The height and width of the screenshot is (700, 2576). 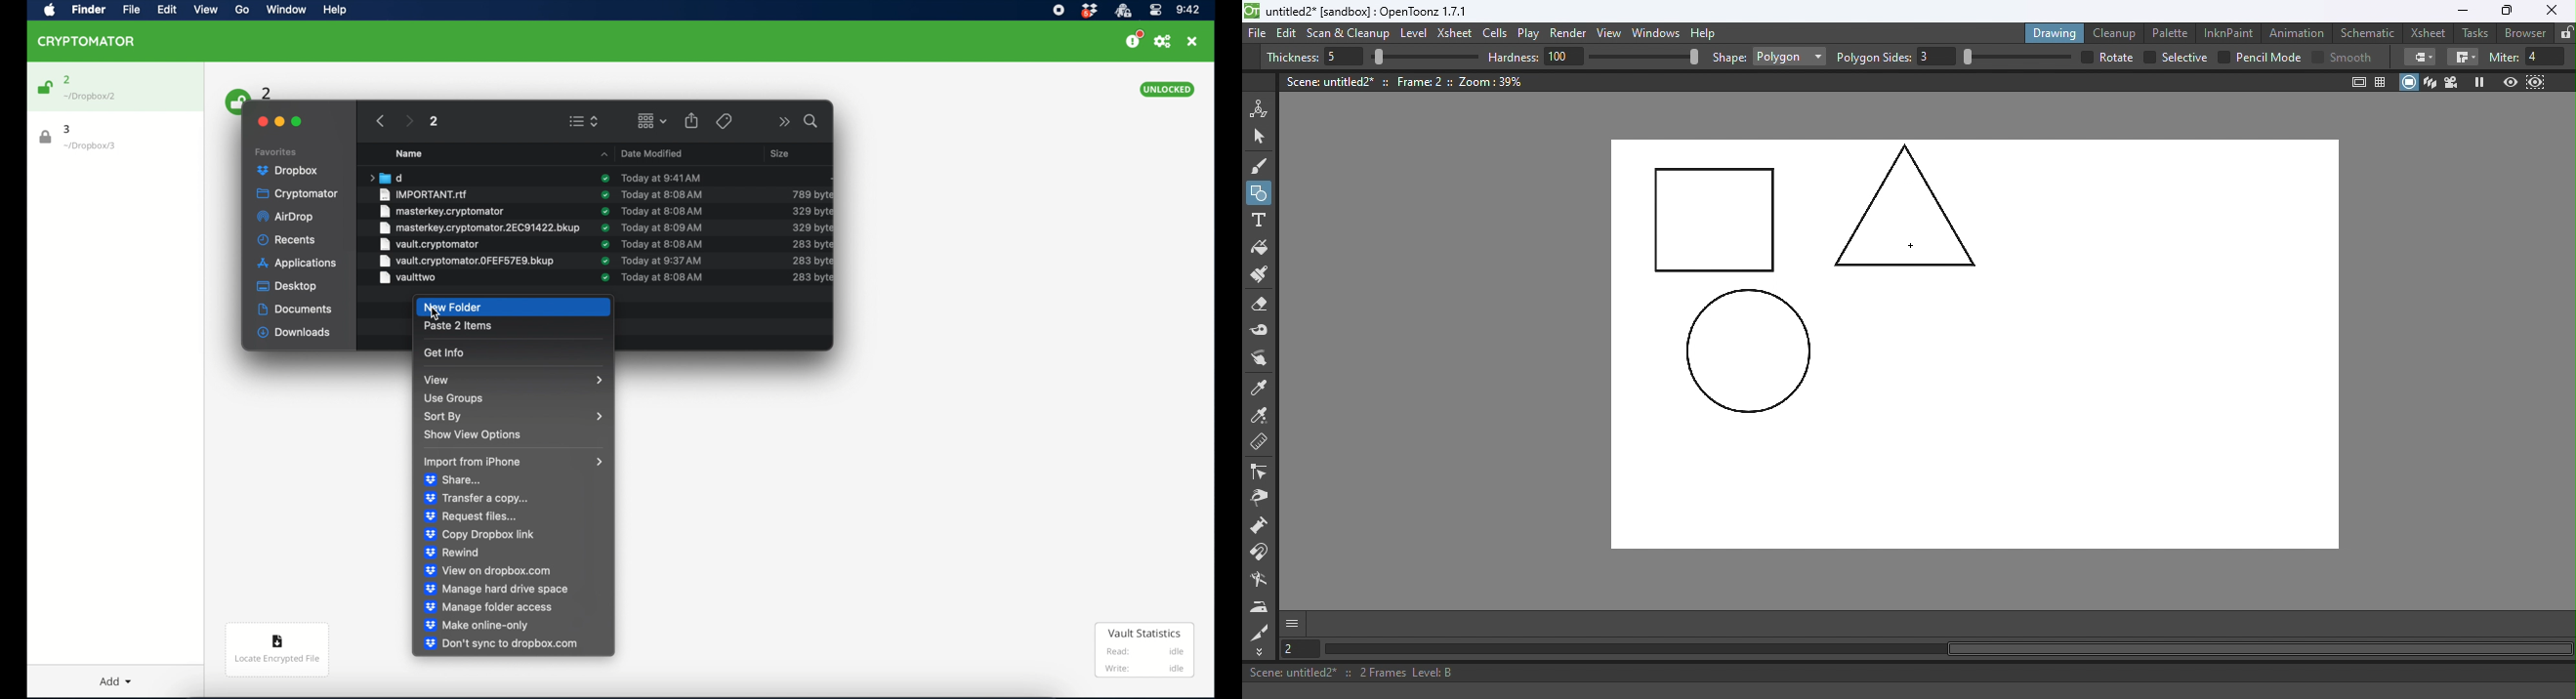 I want to click on rewind, so click(x=453, y=553).